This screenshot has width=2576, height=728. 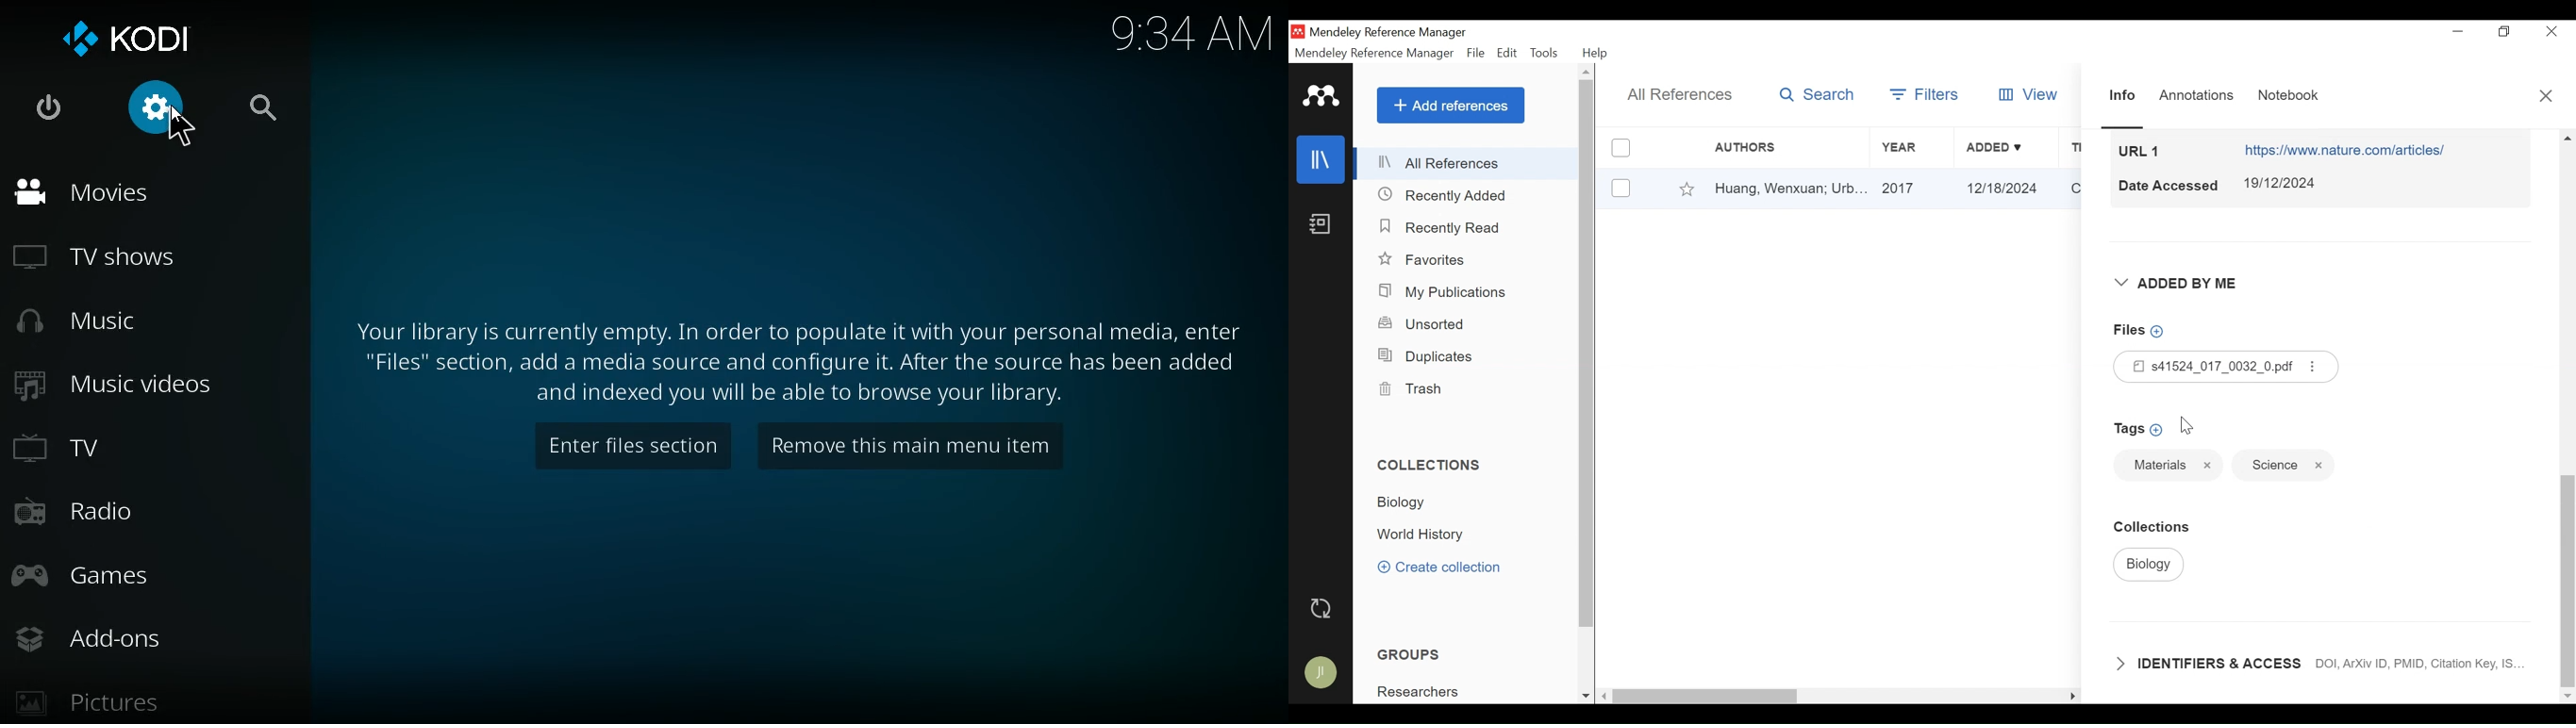 What do you see at coordinates (914, 447) in the screenshot?
I see `remove this main menu item` at bounding box center [914, 447].